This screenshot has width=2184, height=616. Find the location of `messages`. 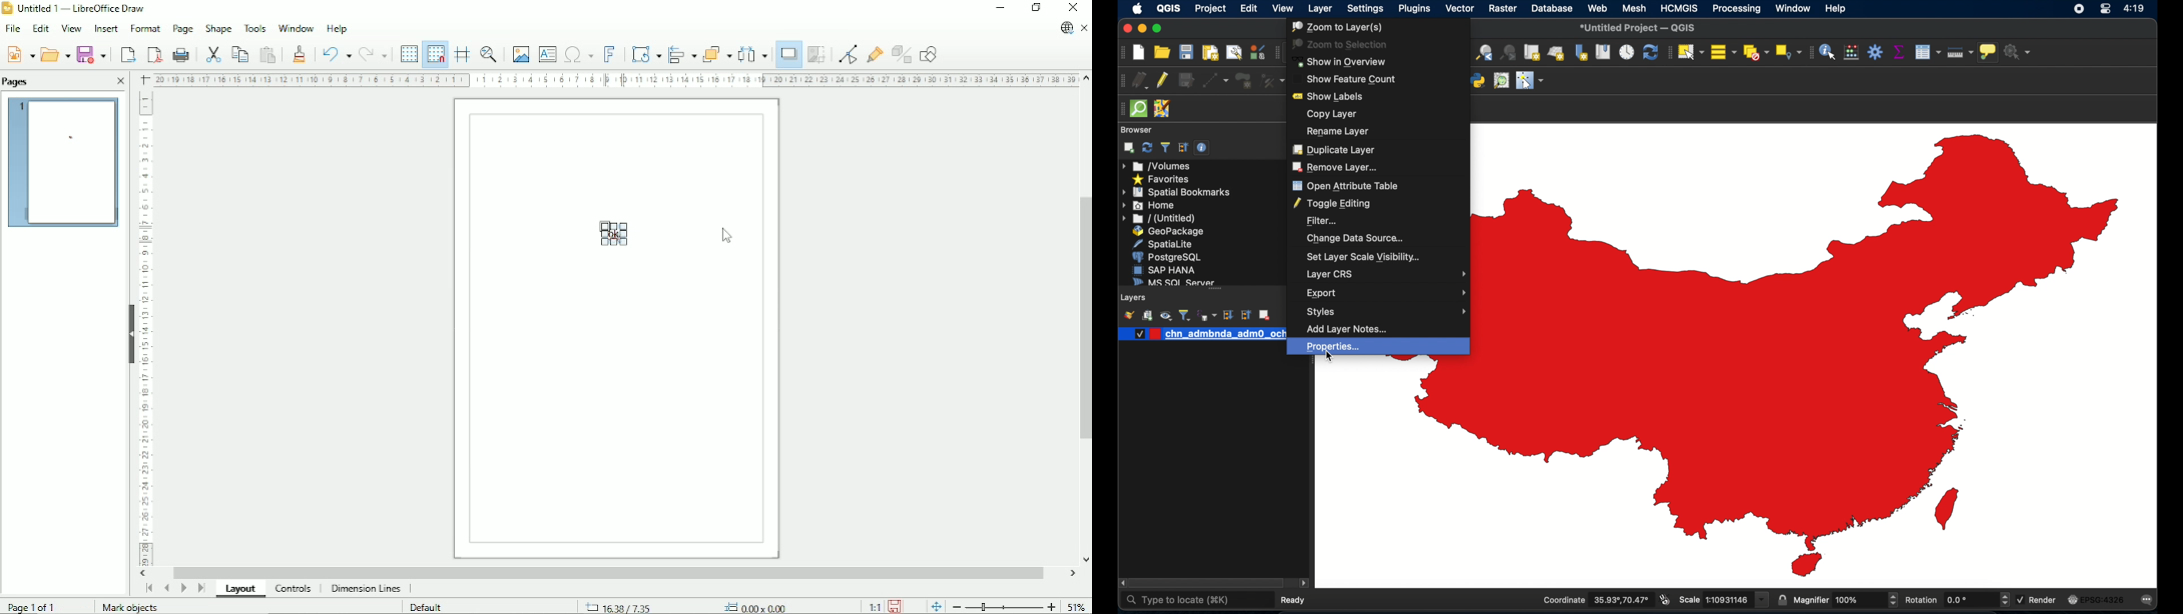

messages is located at coordinates (2149, 600).